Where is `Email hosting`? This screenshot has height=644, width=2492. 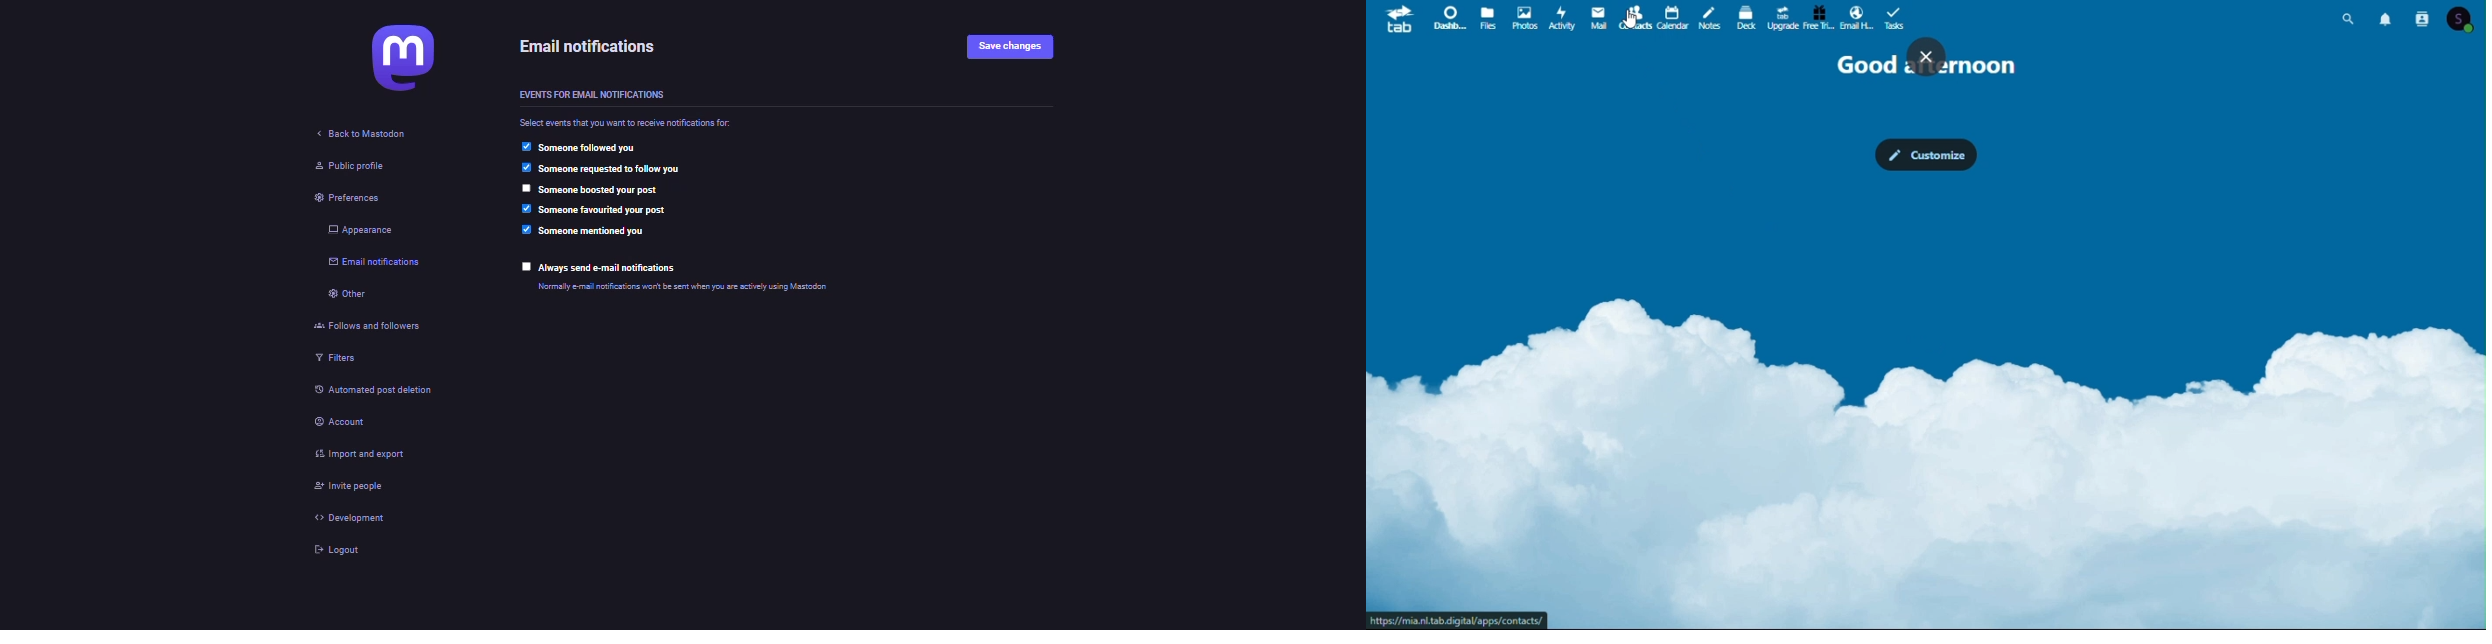 Email hosting is located at coordinates (1856, 17).